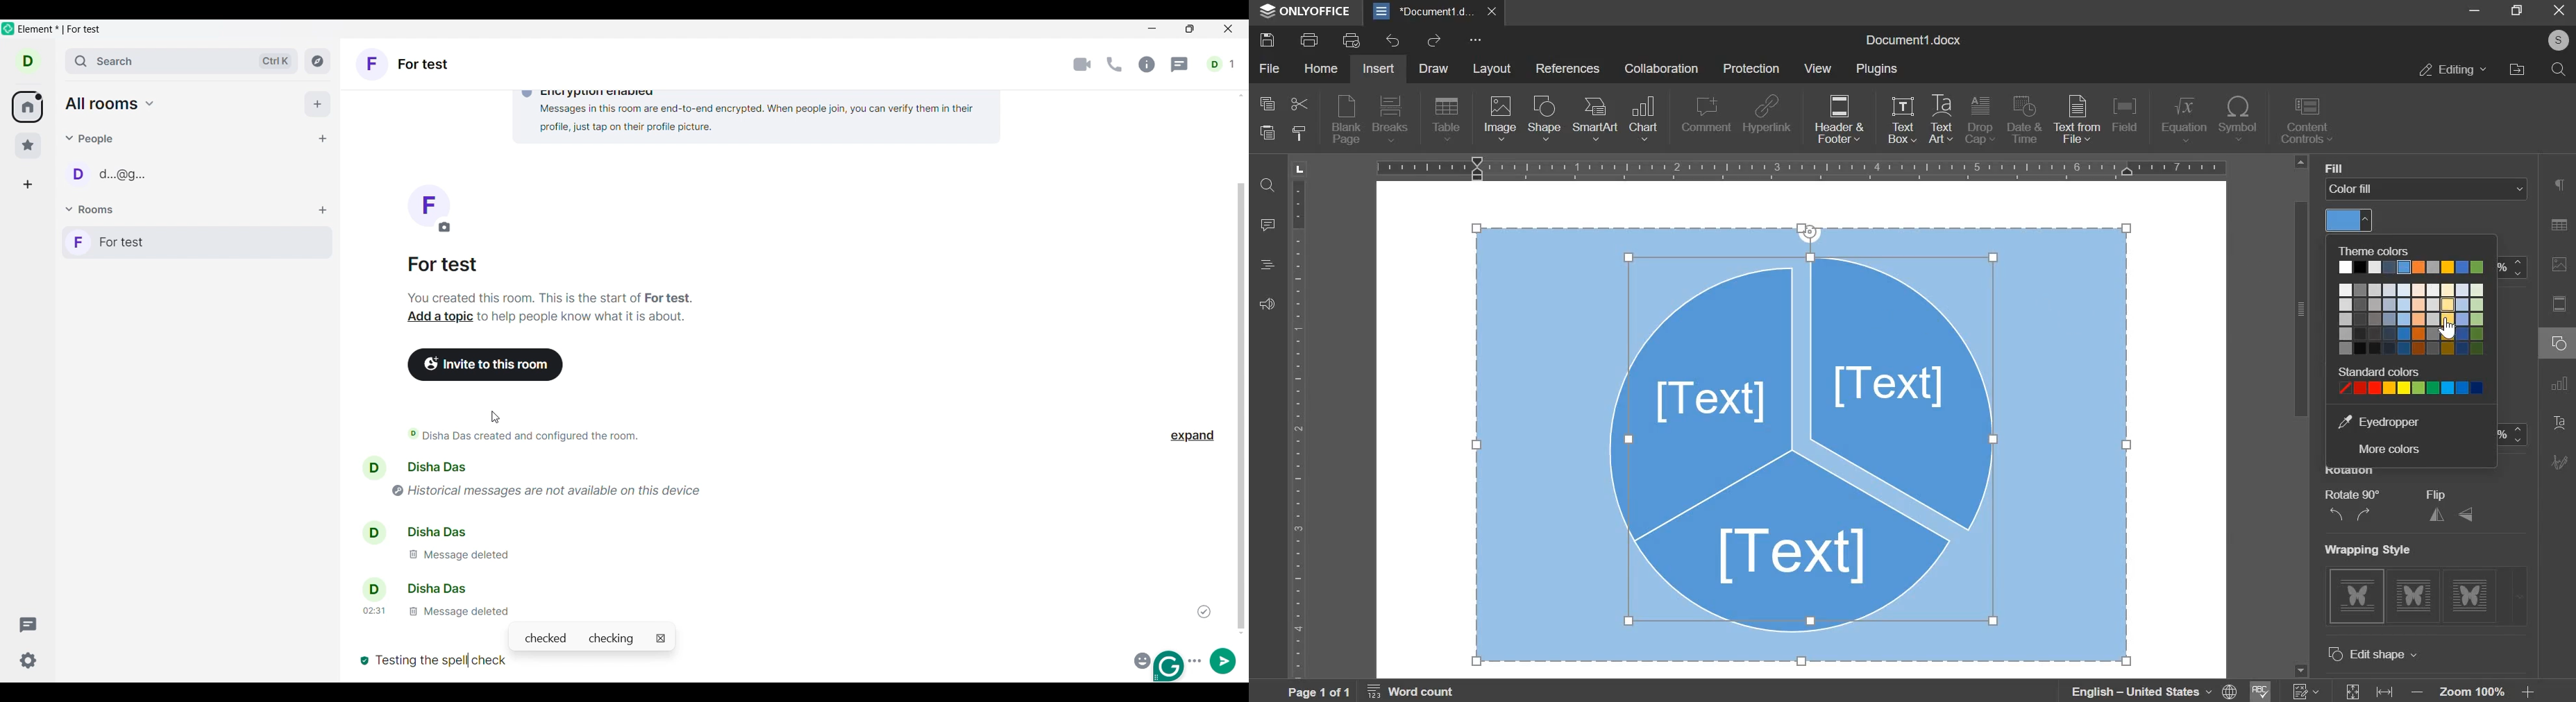 The image size is (2576, 728). Describe the element at coordinates (183, 61) in the screenshot. I see `Search room` at that location.